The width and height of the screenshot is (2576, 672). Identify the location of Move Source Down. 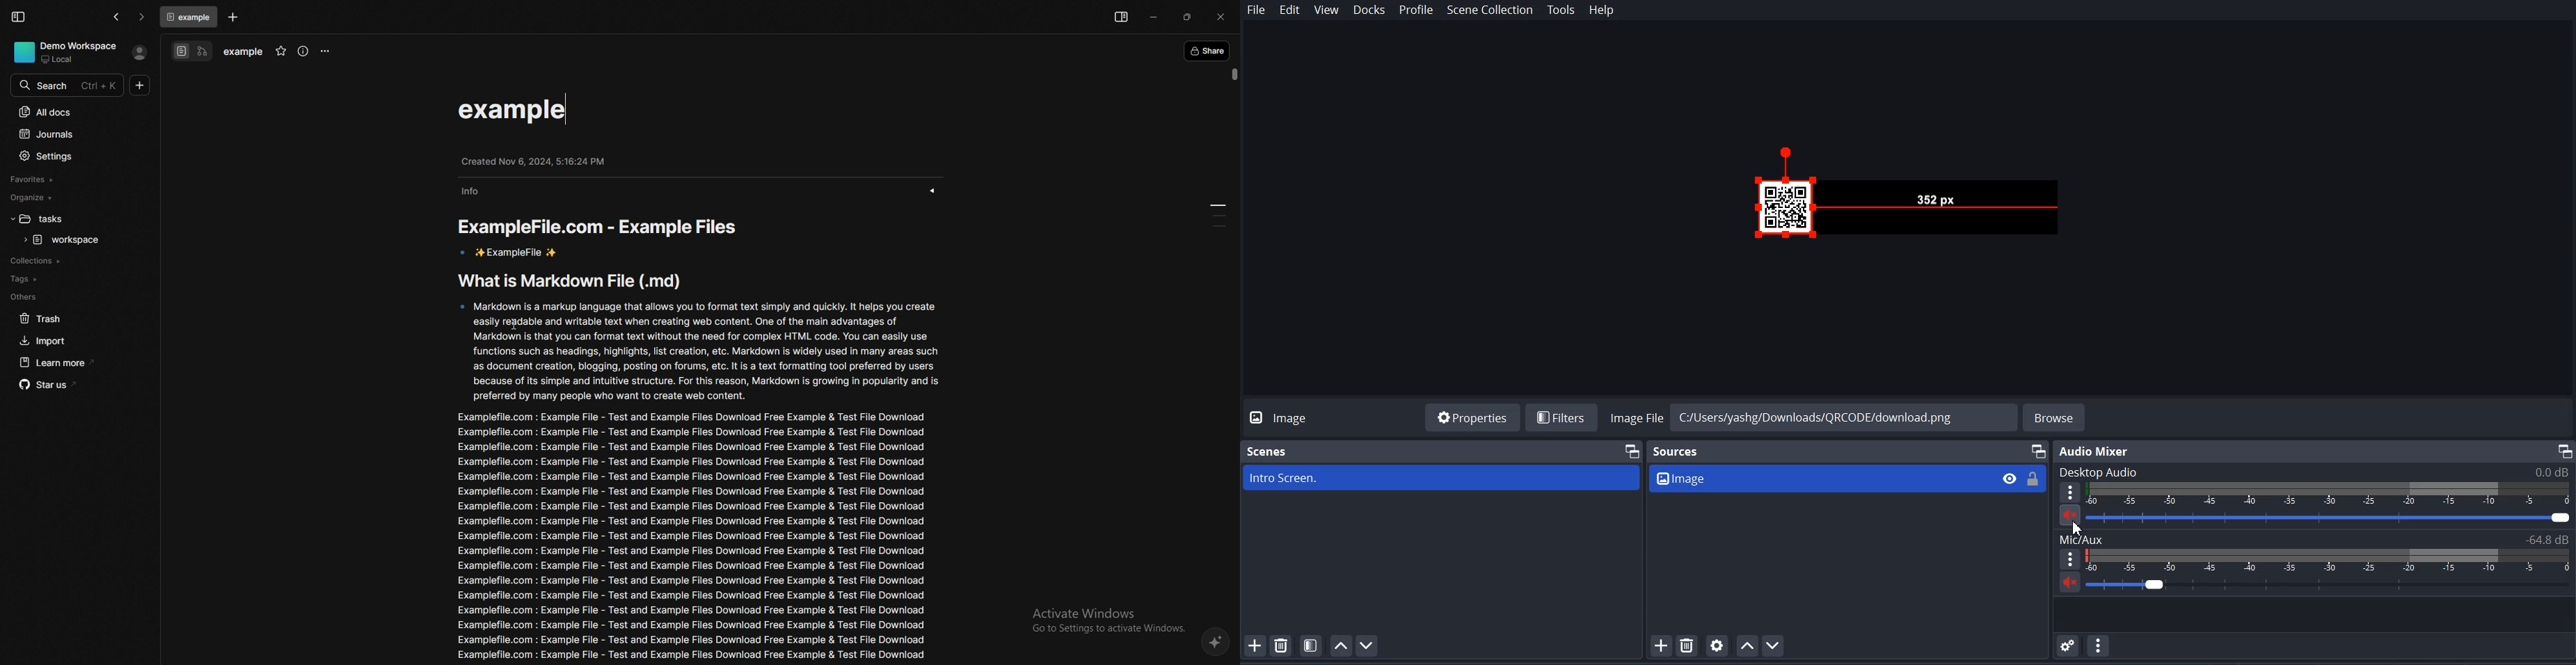
(1774, 645).